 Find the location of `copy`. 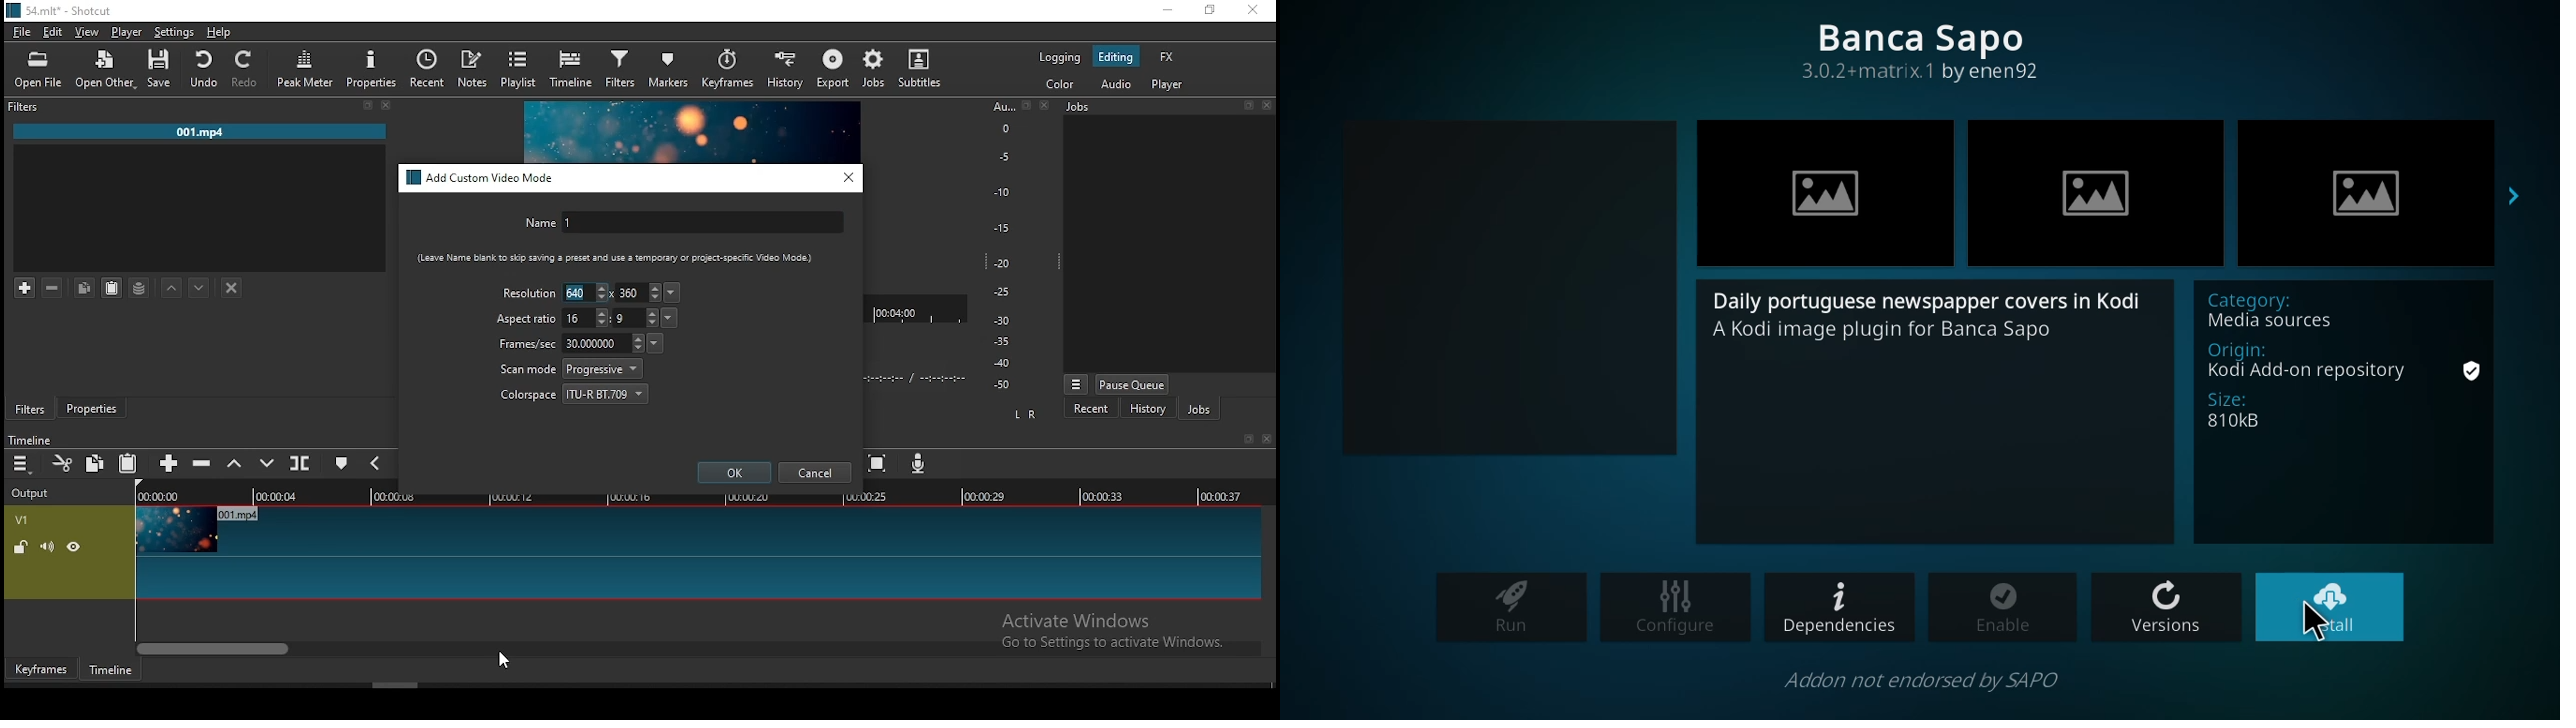

copy is located at coordinates (84, 287).